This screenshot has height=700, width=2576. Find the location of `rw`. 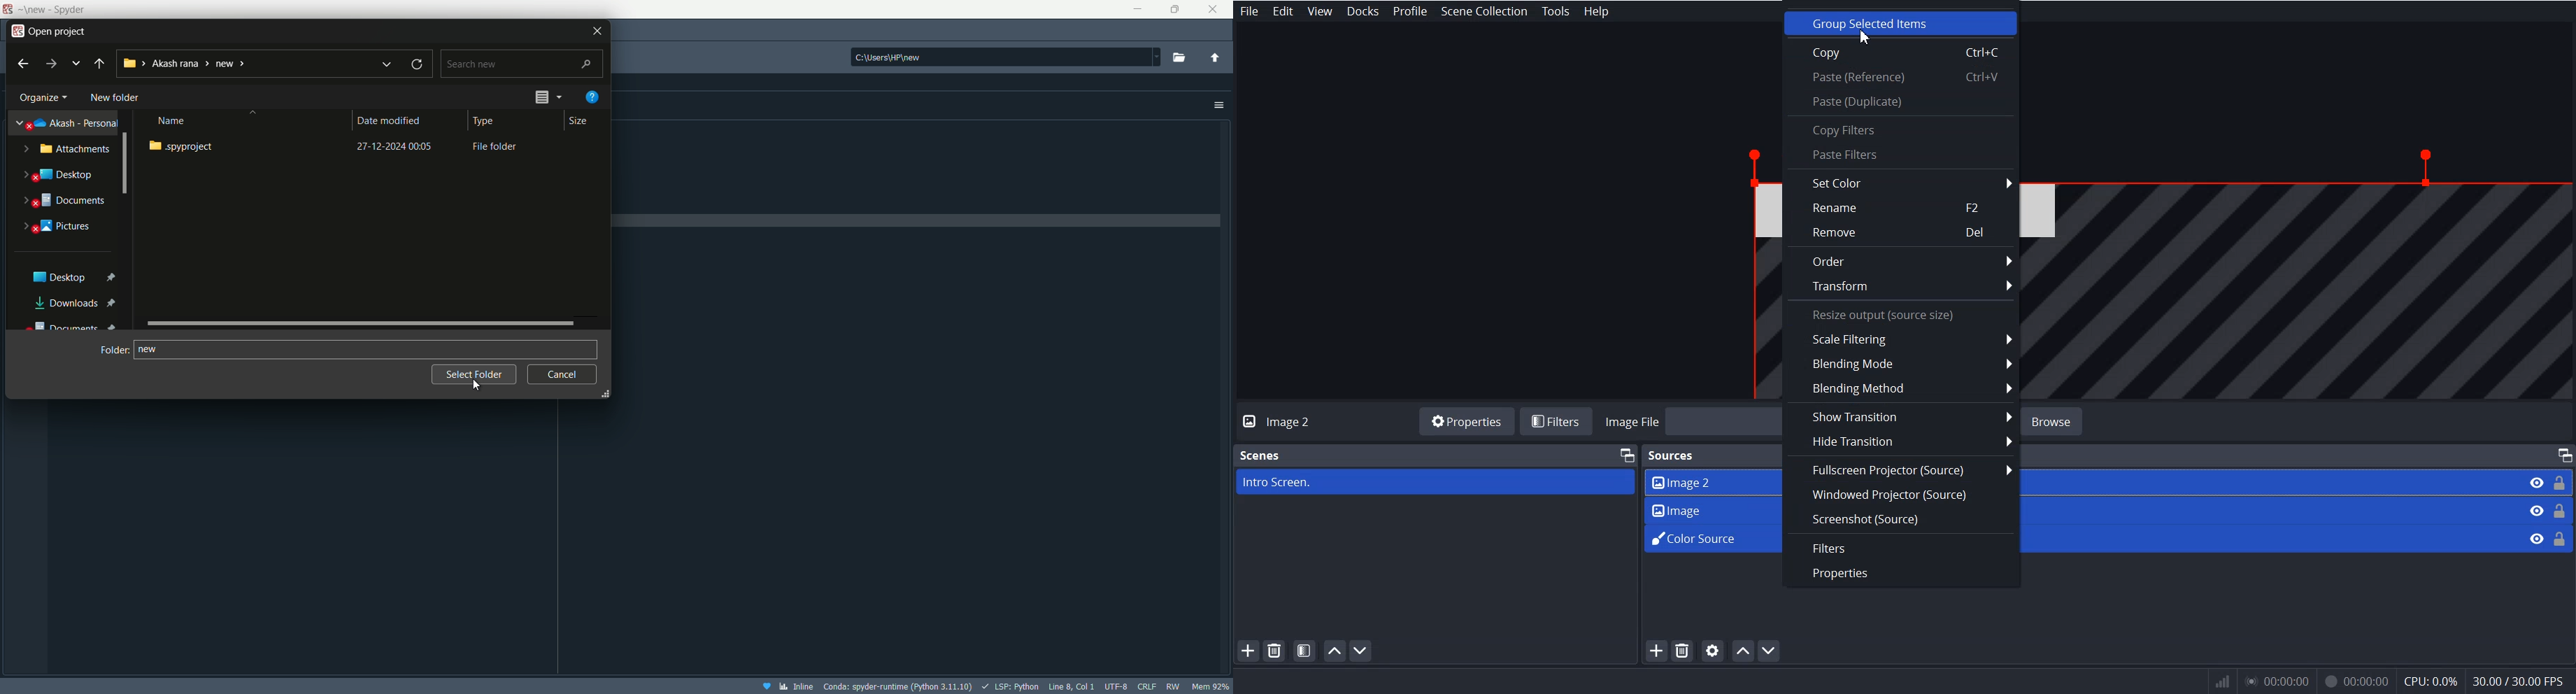

rw is located at coordinates (1173, 686).